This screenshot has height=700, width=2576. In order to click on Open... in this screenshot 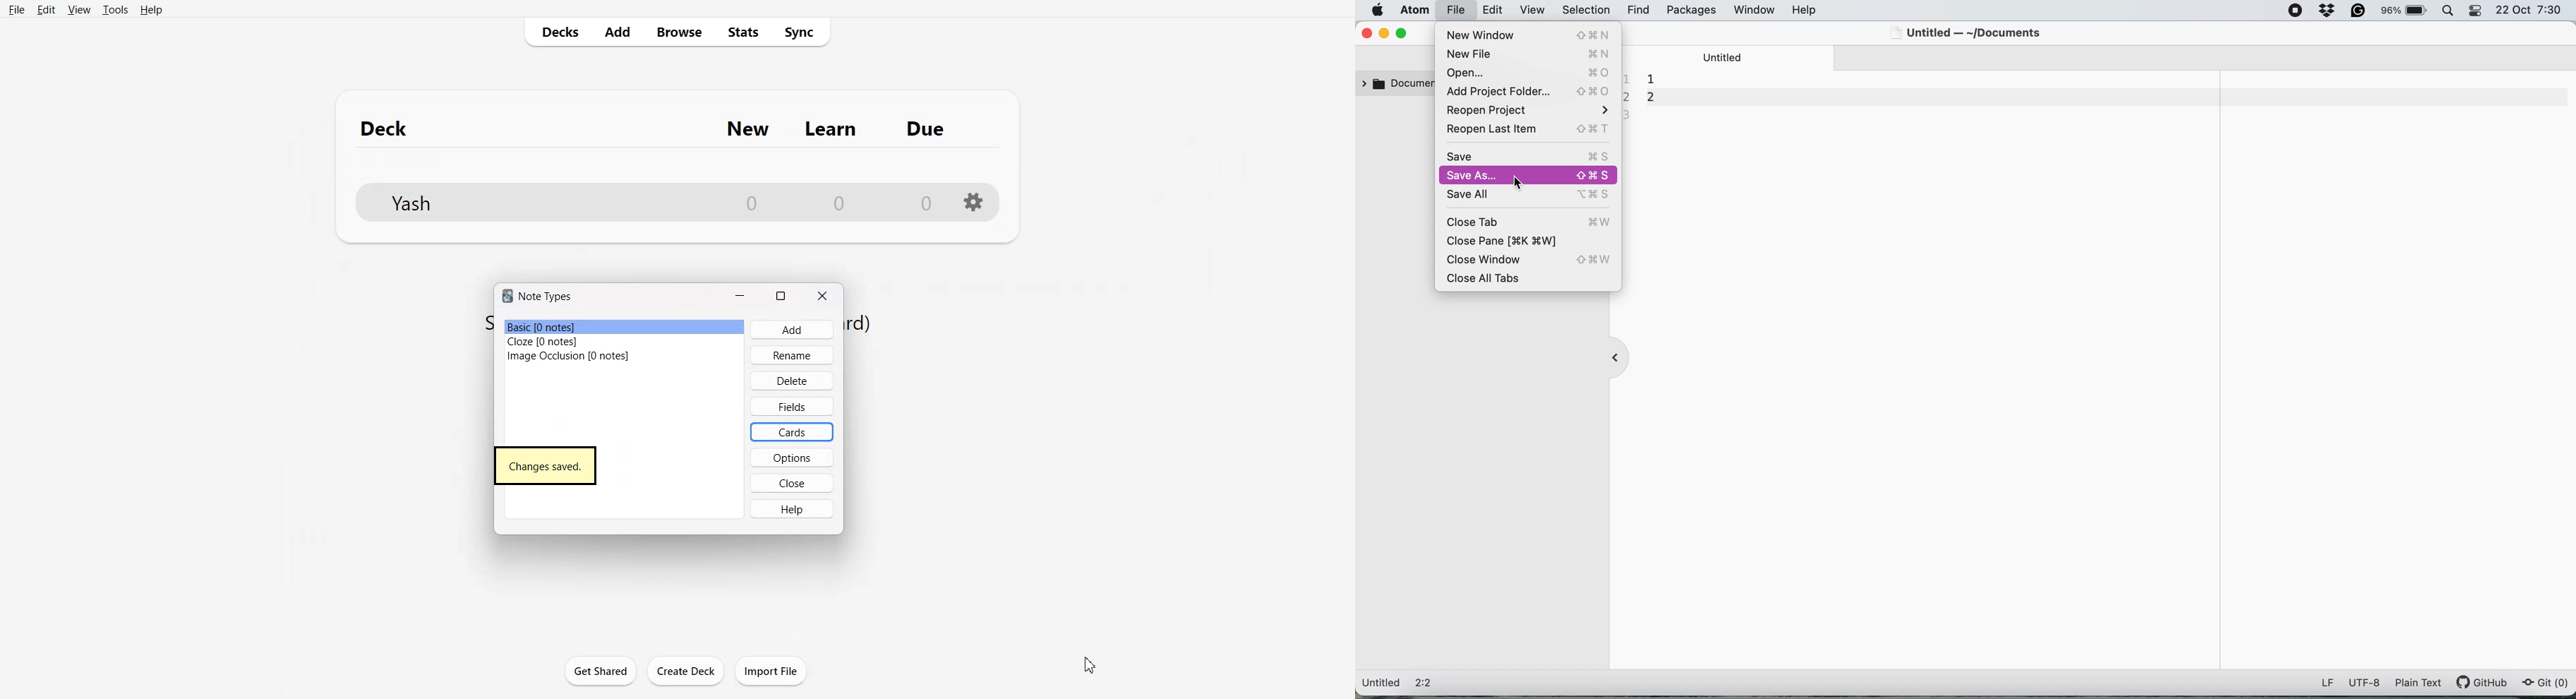, I will do `click(1528, 71)`.